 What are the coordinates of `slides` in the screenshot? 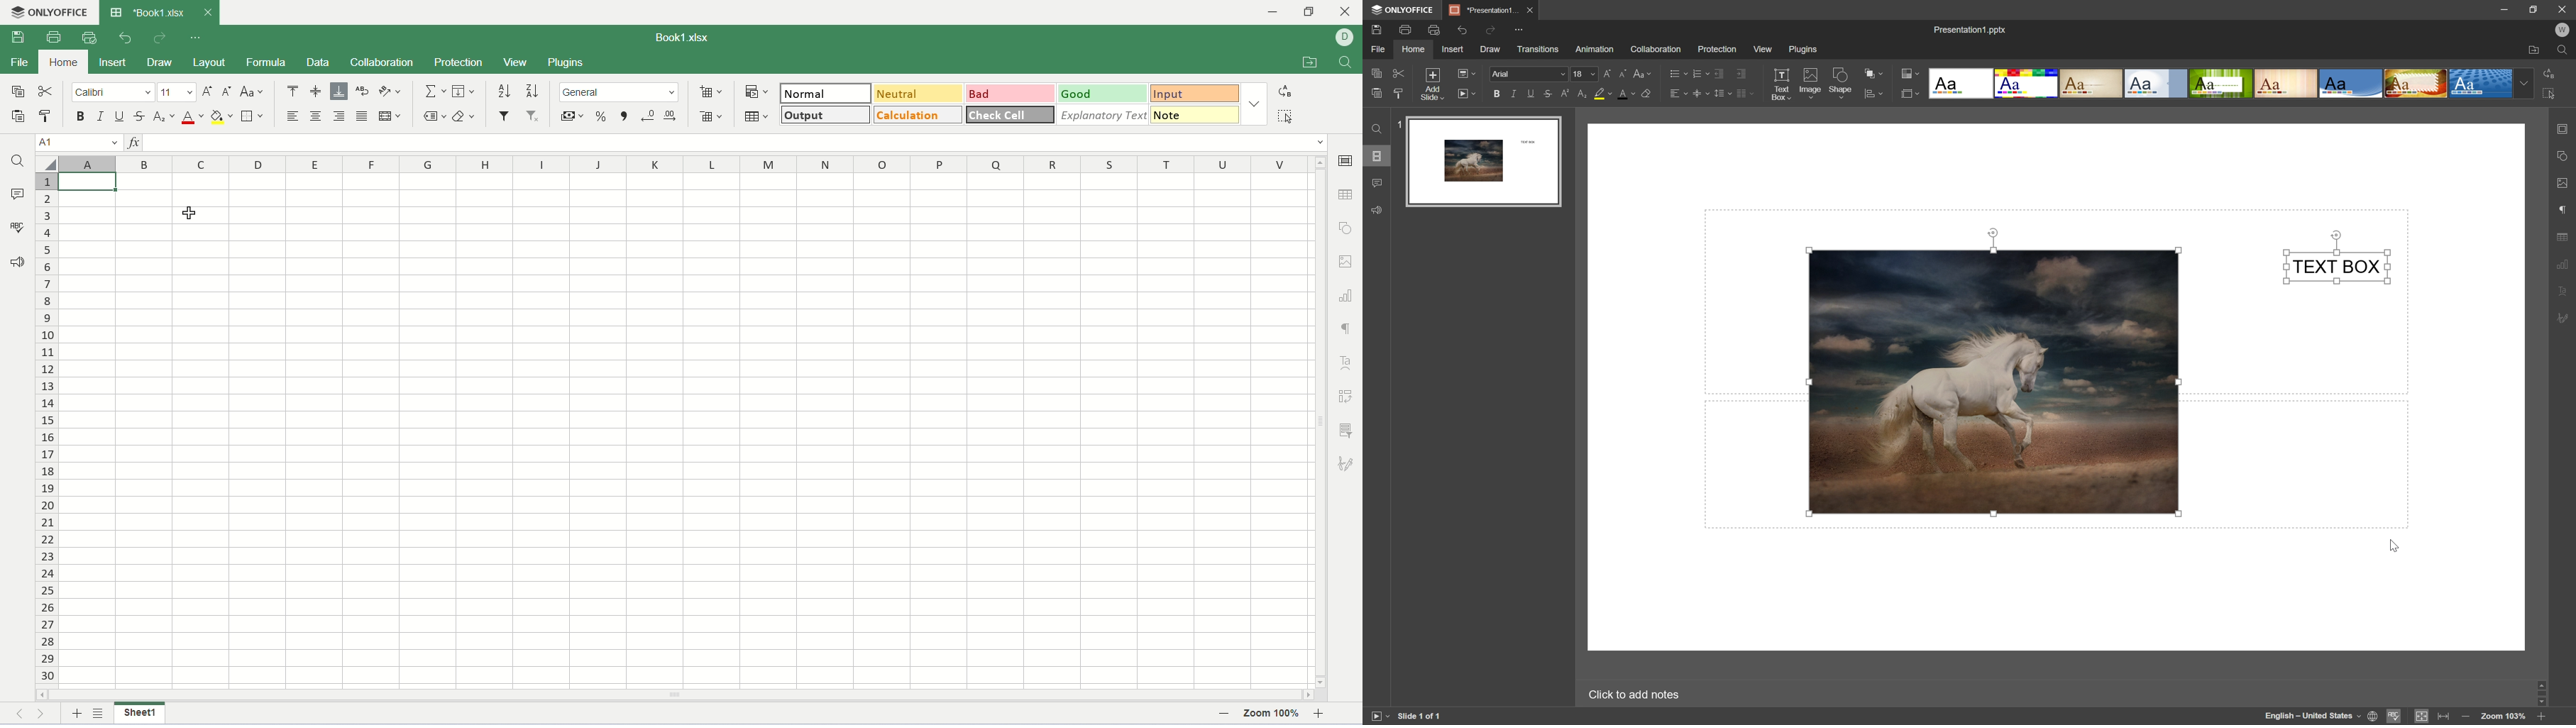 It's located at (1378, 157).